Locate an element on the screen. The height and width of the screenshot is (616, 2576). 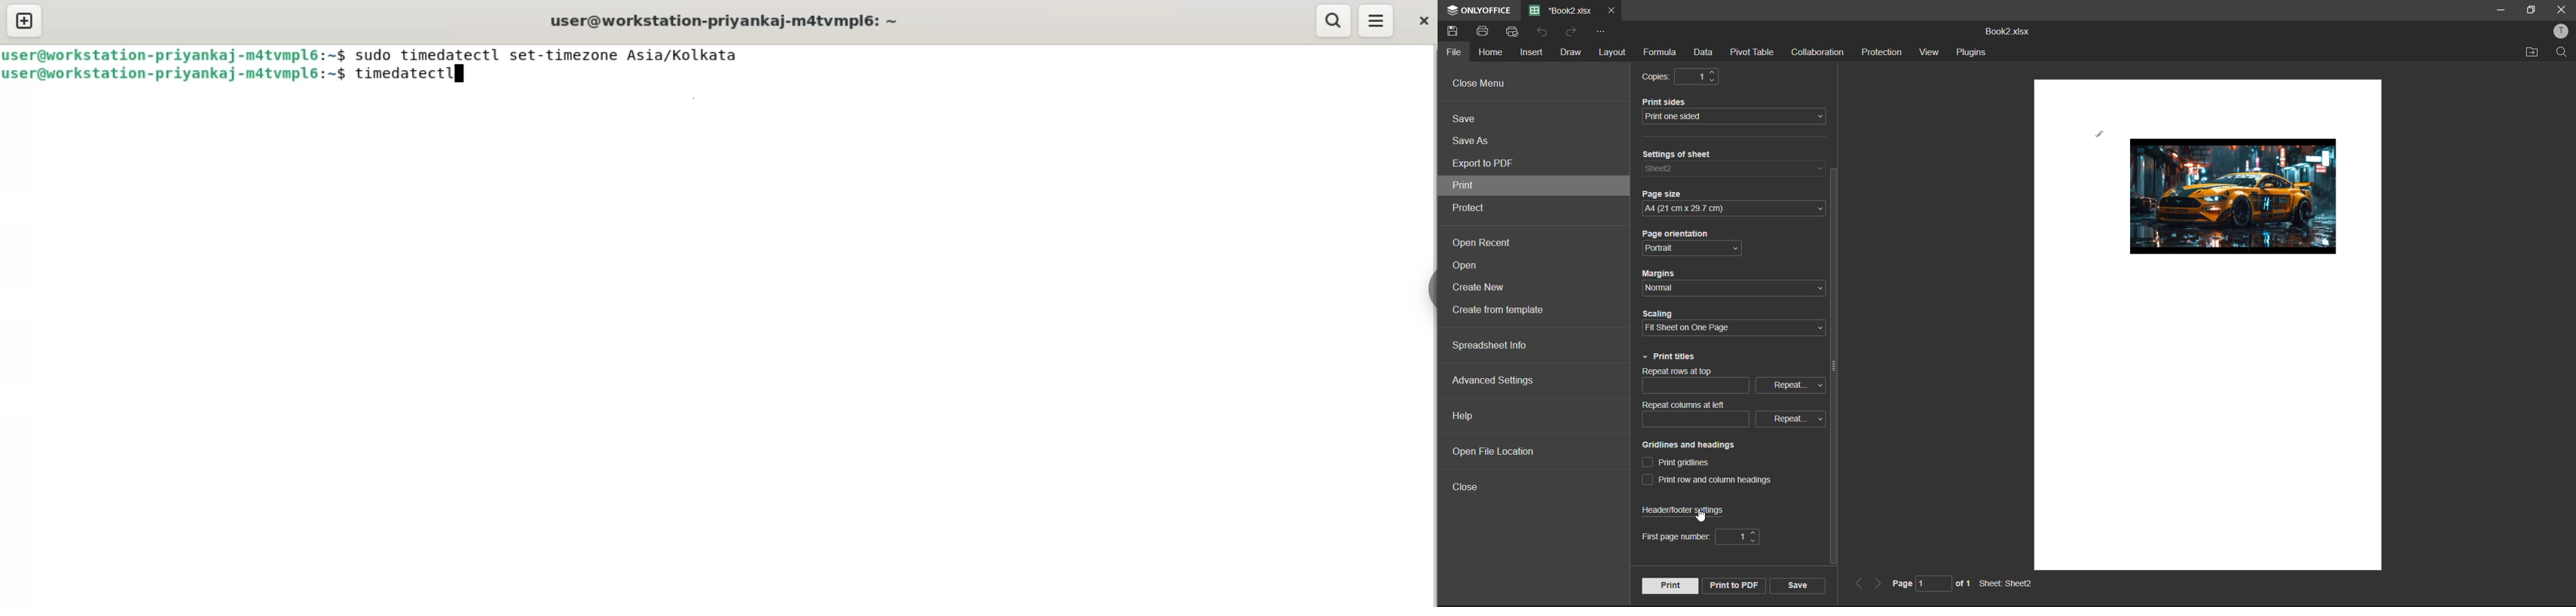
user@workstation-priyankaj-mdatvmpl6:~$ is located at coordinates (179, 74).